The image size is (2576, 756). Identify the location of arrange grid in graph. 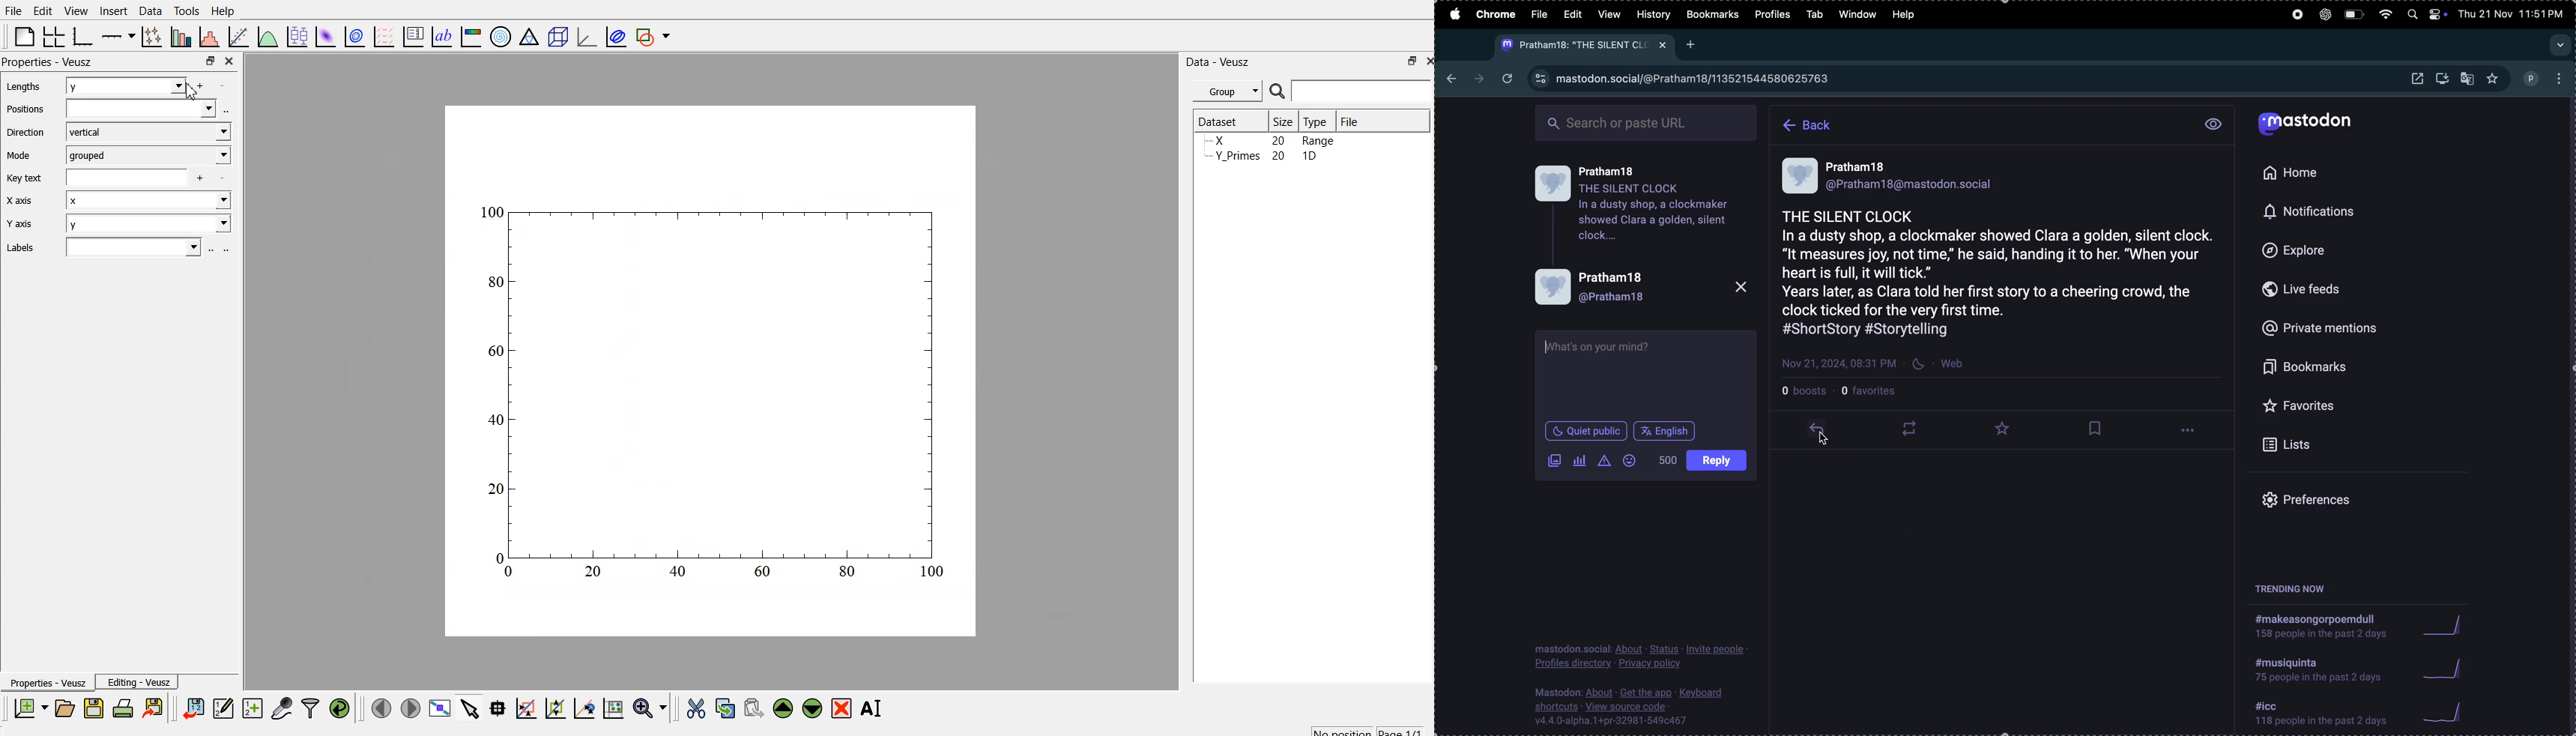
(52, 34).